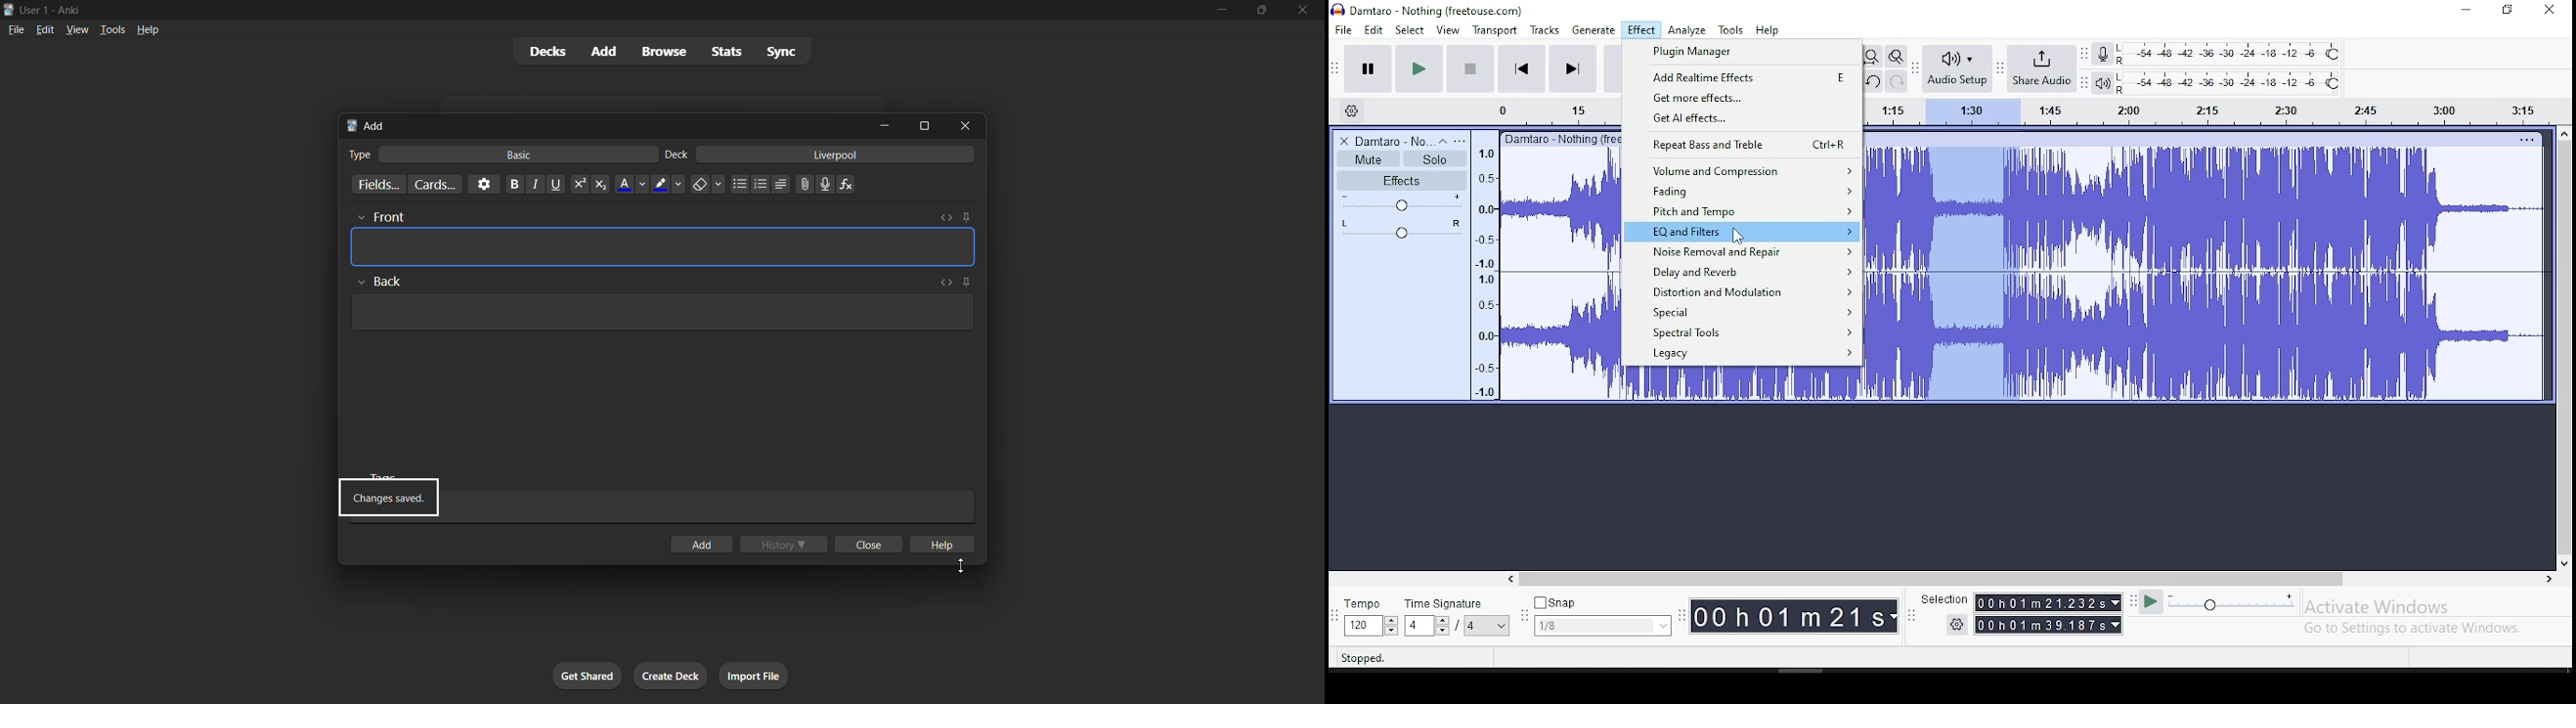 The image size is (2576, 728). I want to click on file, so click(17, 29).